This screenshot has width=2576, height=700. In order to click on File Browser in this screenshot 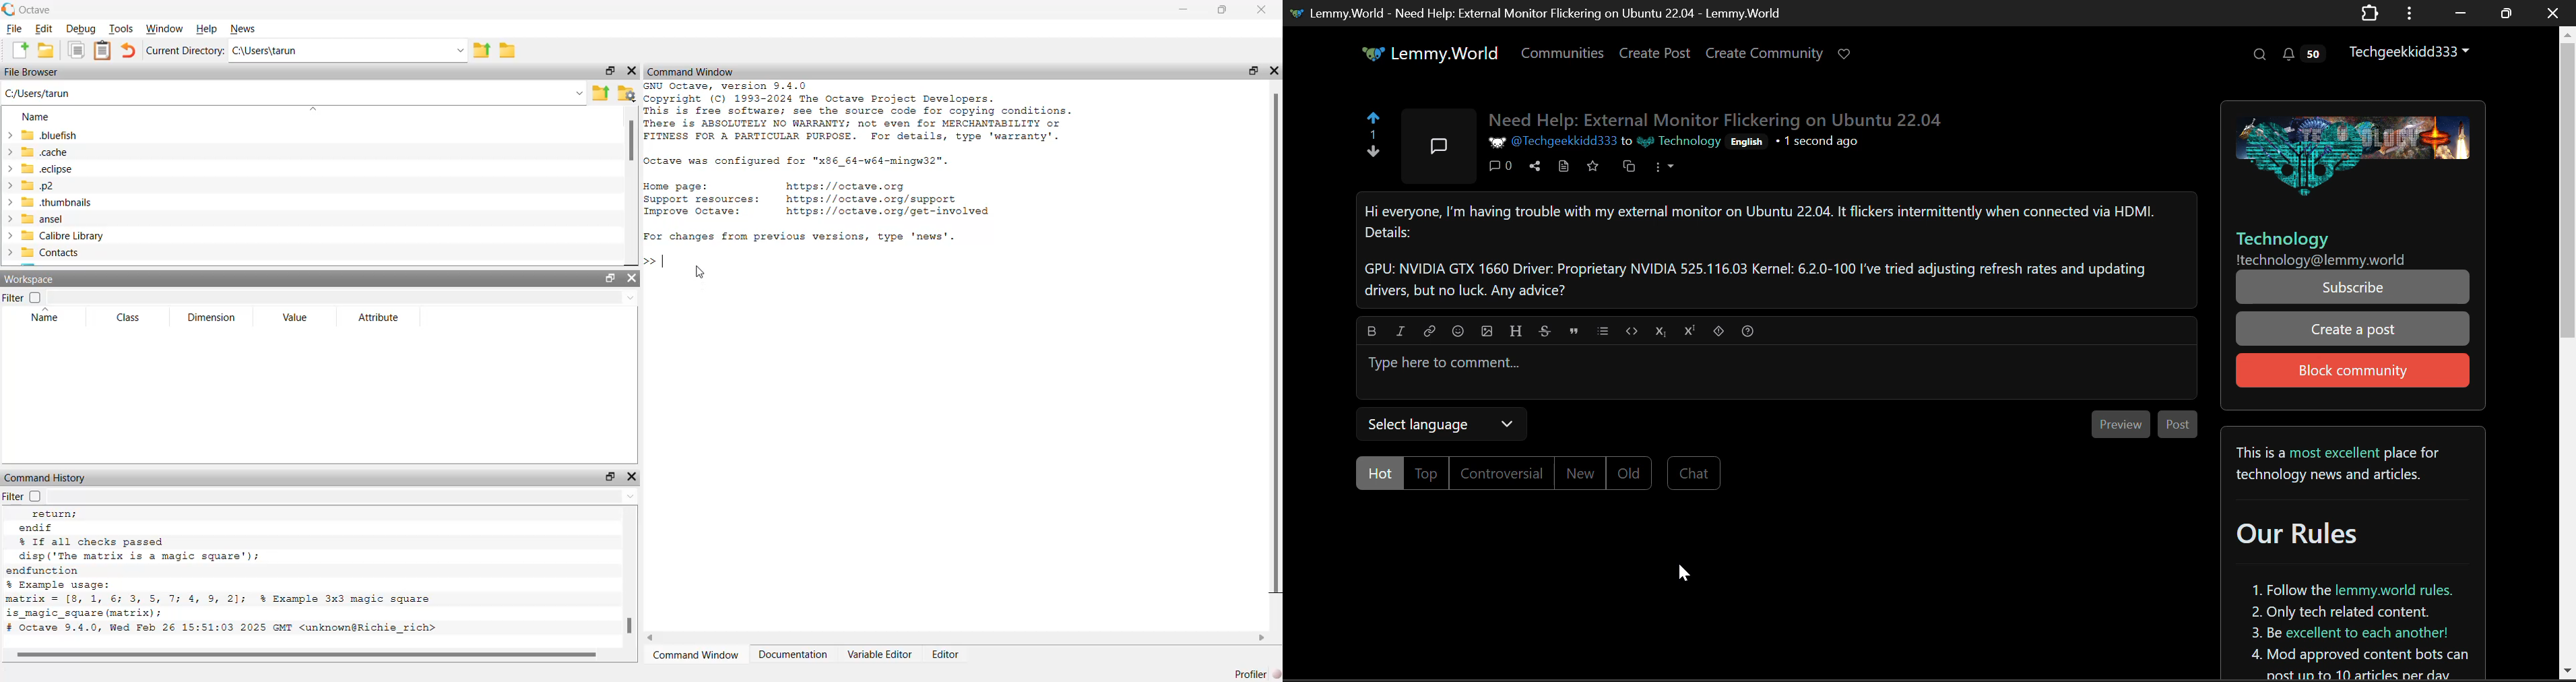, I will do `click(31, 72)`.